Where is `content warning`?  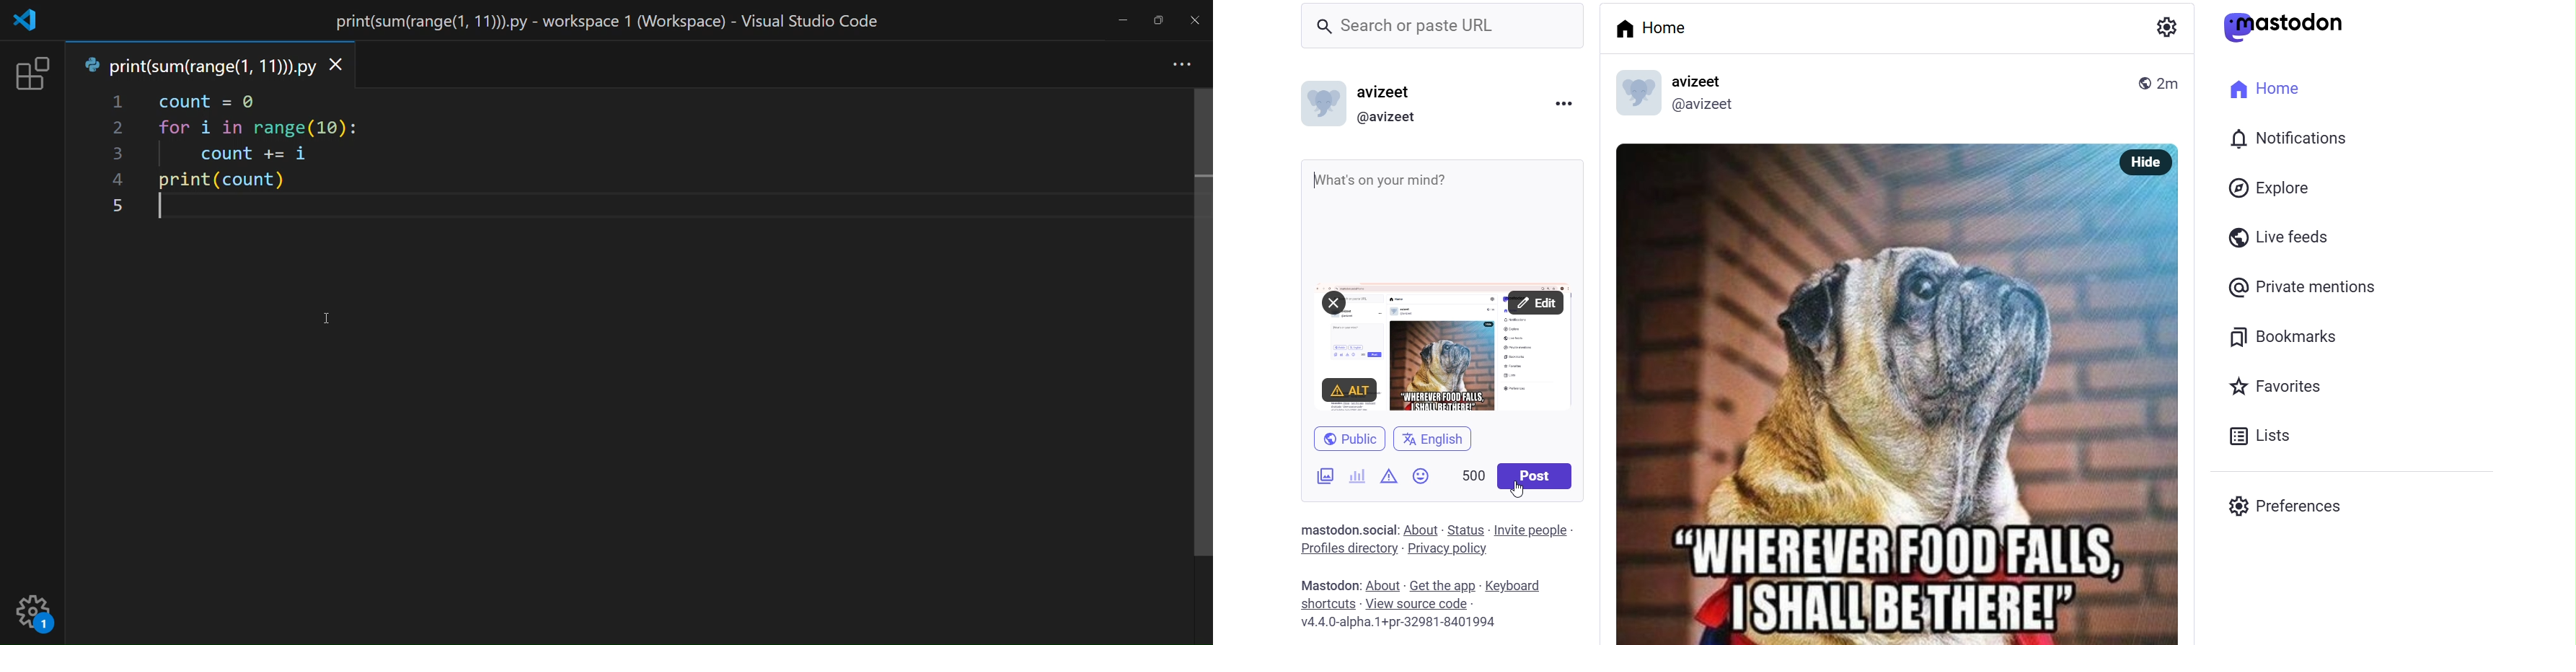
content warning is located at coordinates (1392, 477).